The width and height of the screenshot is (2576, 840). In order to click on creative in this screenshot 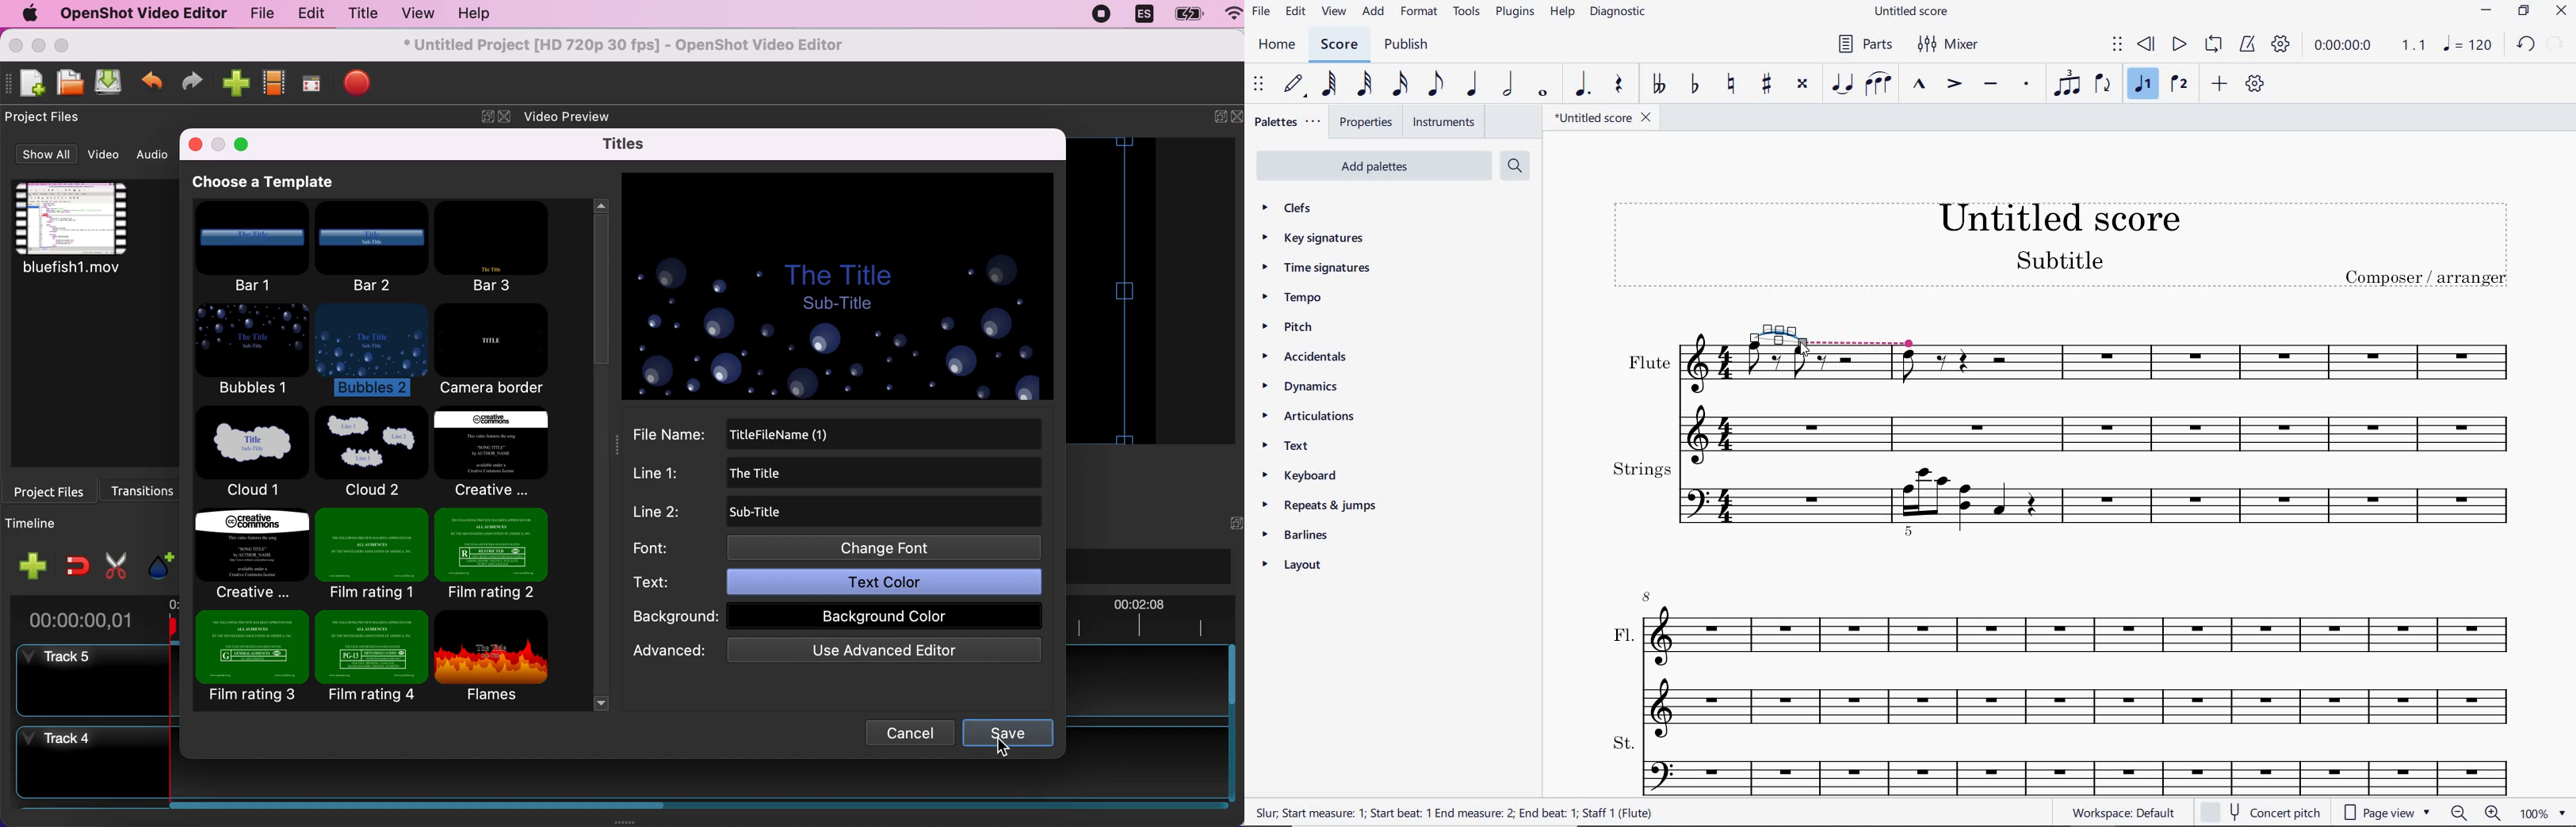, I will do `click(253, 552)`.